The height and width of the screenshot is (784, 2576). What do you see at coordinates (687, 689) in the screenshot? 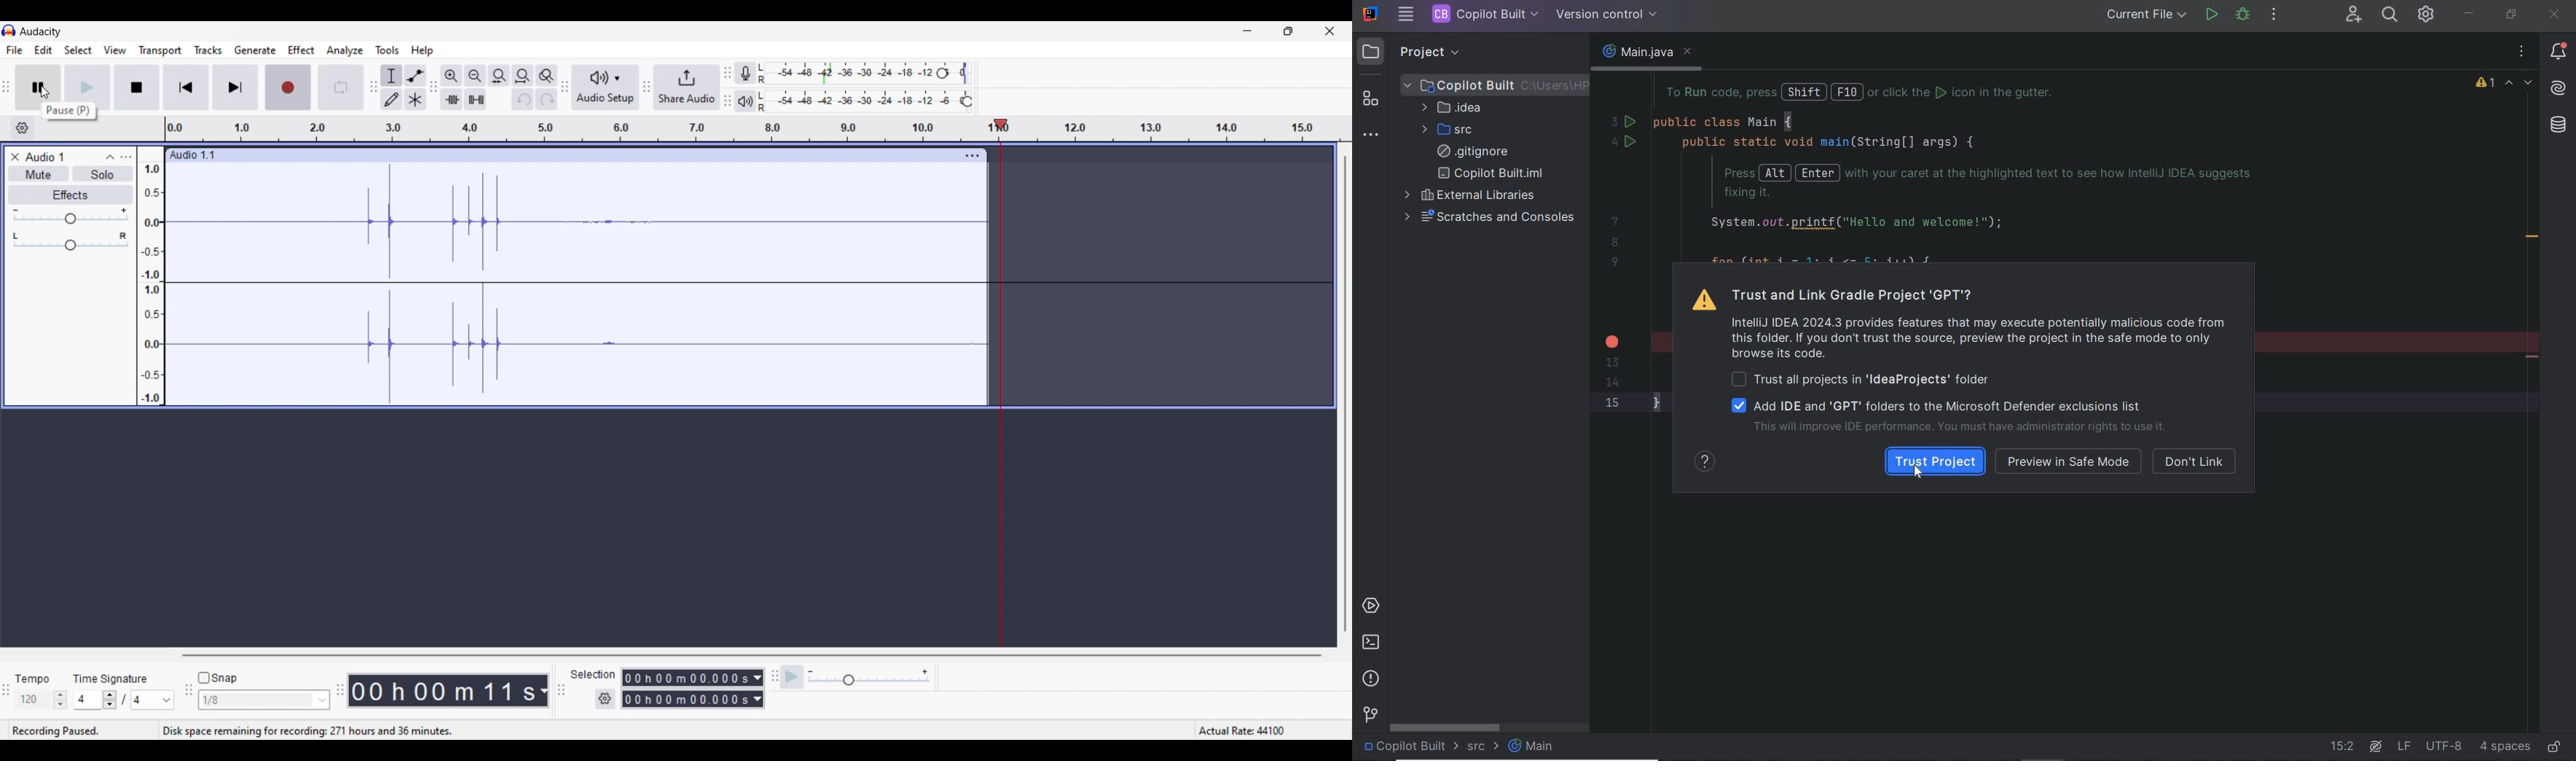
I see `Selection duration` at bounding box center [687, 689].